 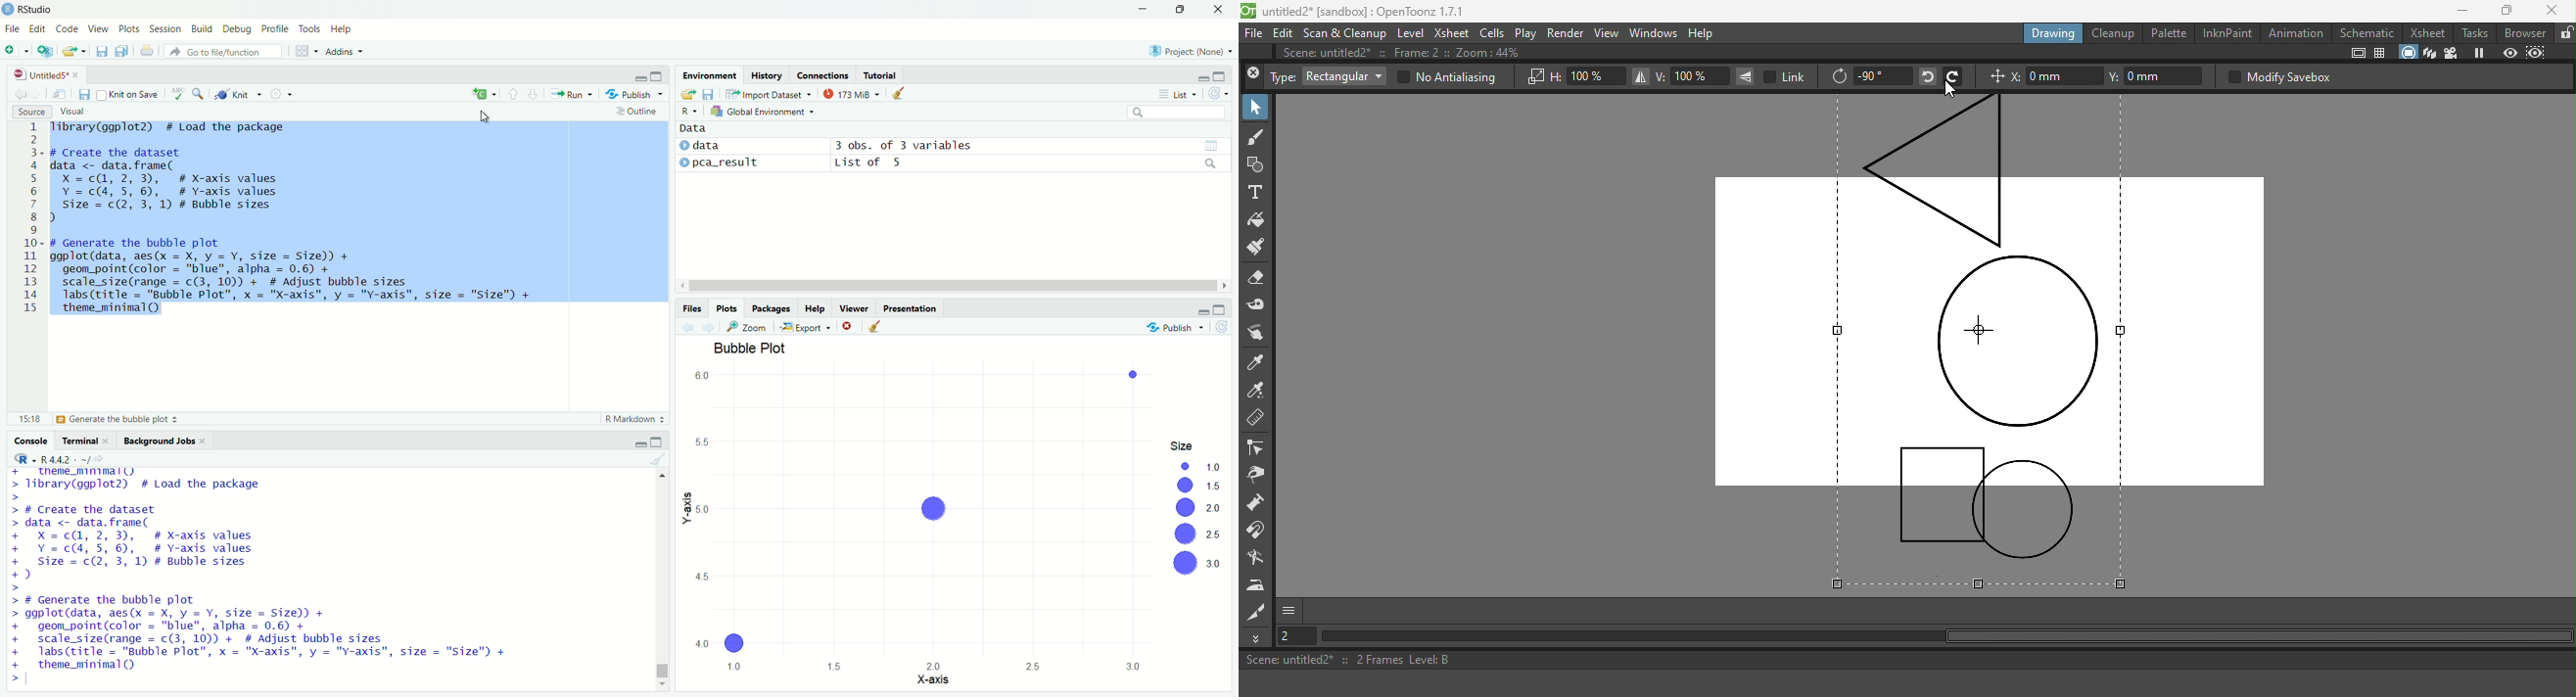 I want to click on profile, so click(x=276, y=30).